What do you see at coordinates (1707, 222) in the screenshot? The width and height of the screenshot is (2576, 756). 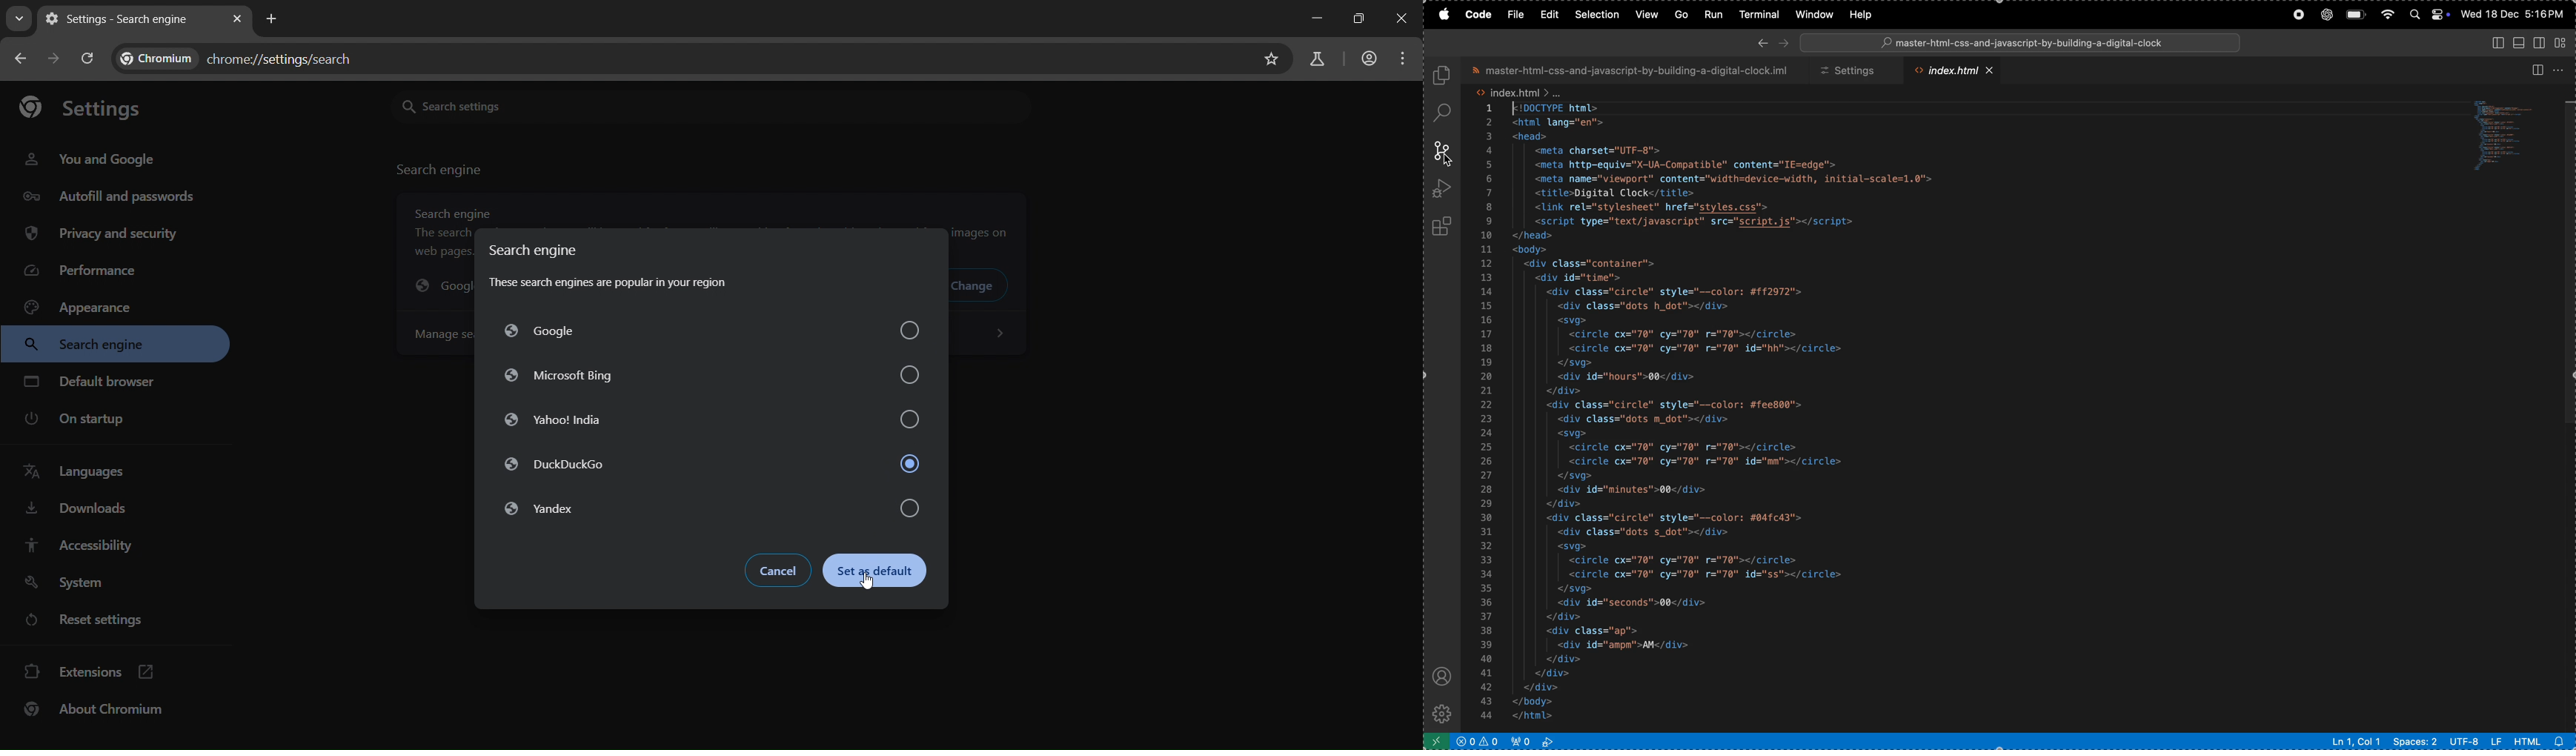 I see `<script type="text/javascript" src="script.js"></script>` at bounding box center [1707, 222].